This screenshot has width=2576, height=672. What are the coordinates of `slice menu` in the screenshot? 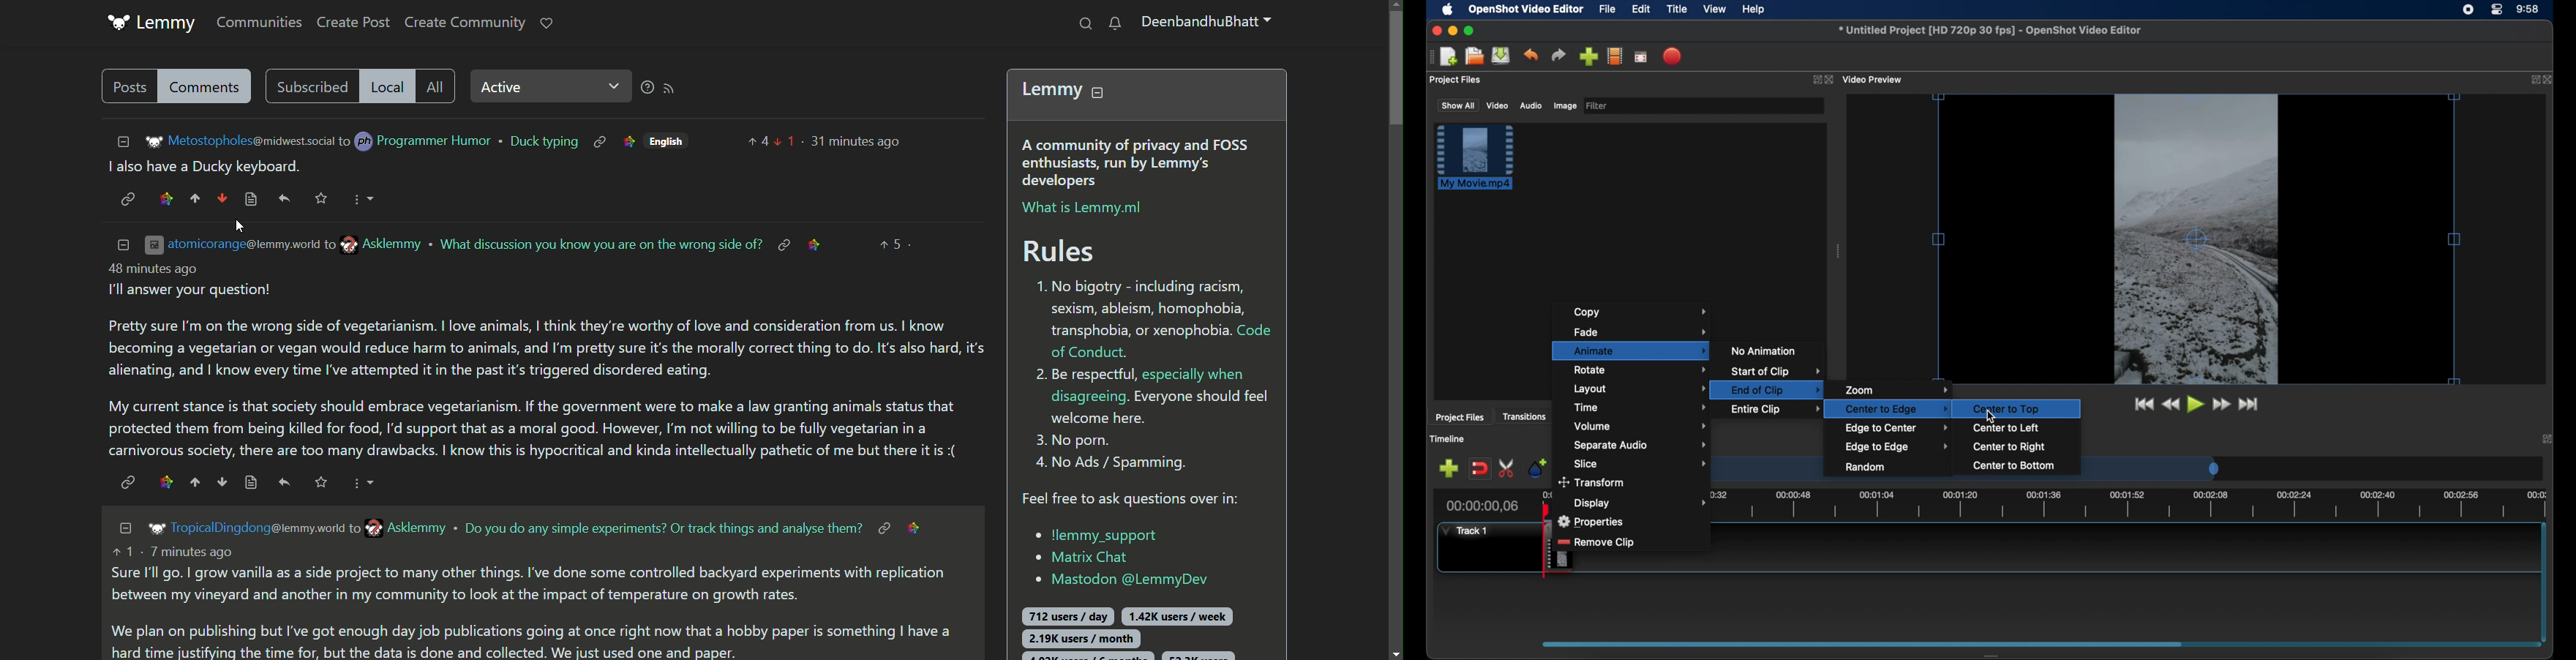 It's located at (1640, 464).